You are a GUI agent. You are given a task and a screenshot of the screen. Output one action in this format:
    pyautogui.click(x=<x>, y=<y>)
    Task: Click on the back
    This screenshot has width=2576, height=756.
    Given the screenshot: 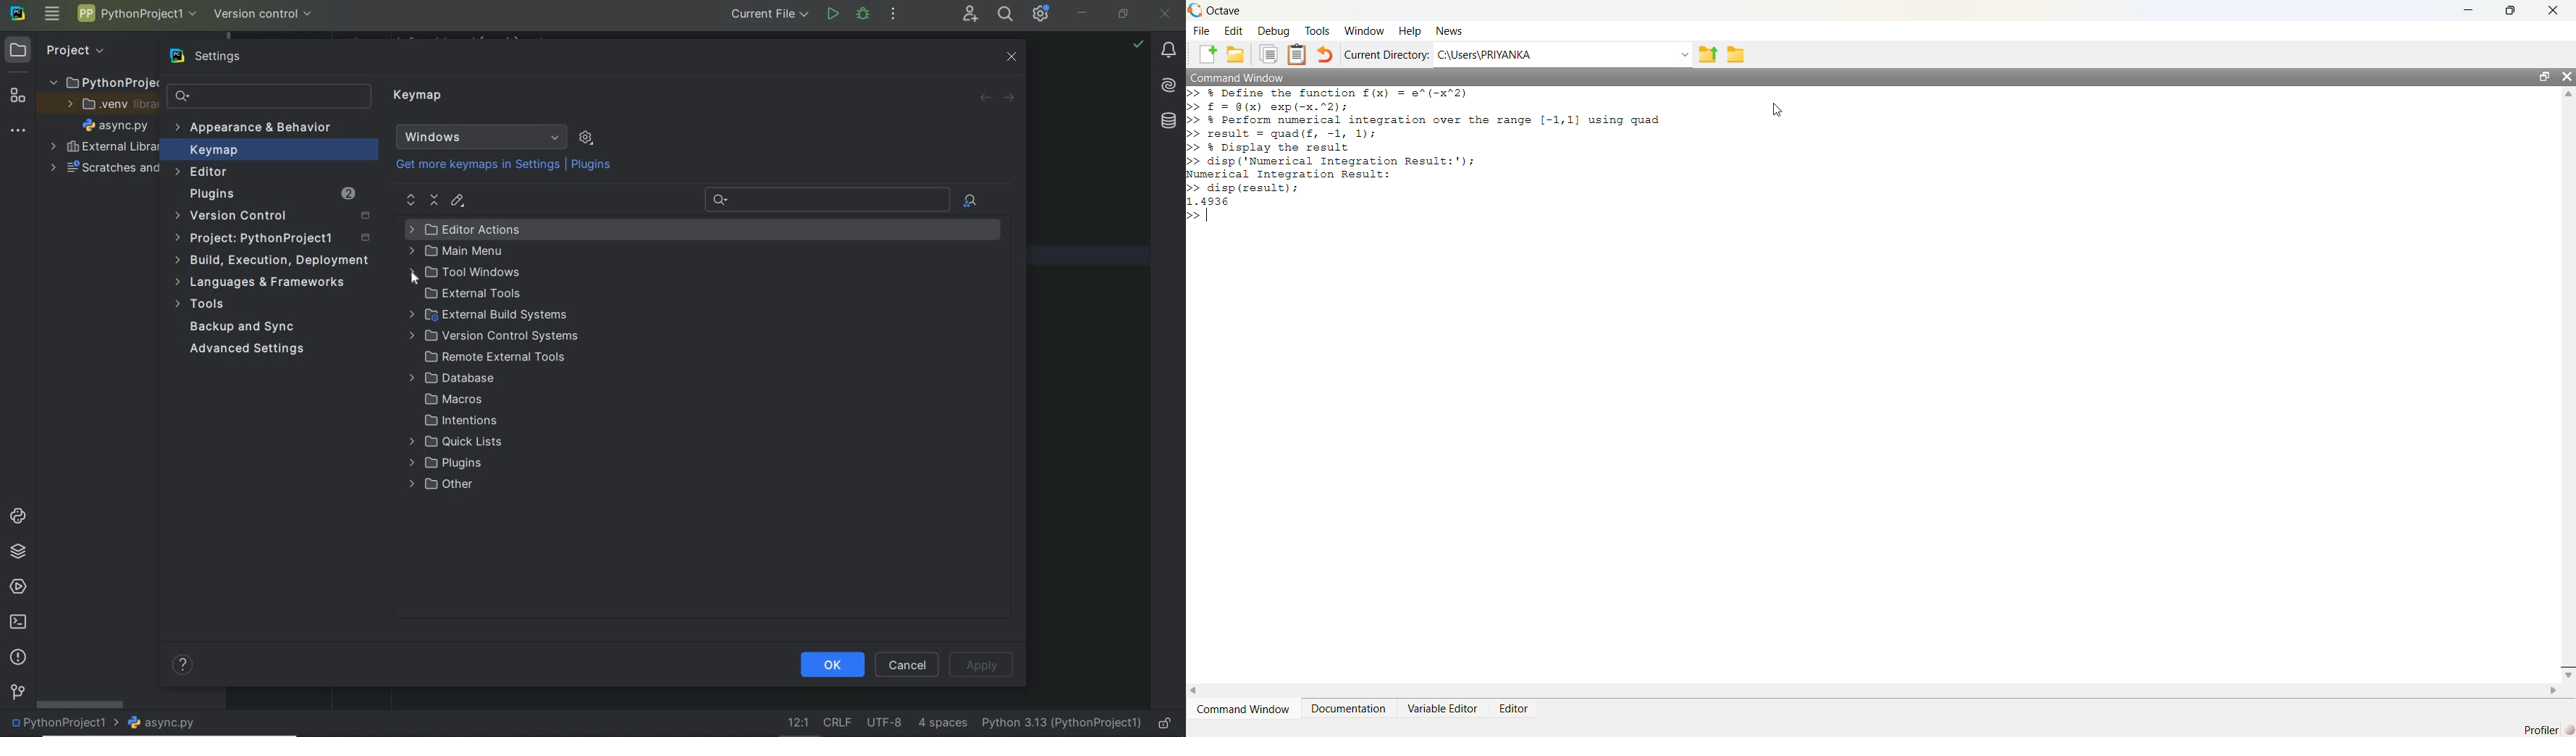 What is the action you would take?
    pyautogui.click(x=986, y=98)
    